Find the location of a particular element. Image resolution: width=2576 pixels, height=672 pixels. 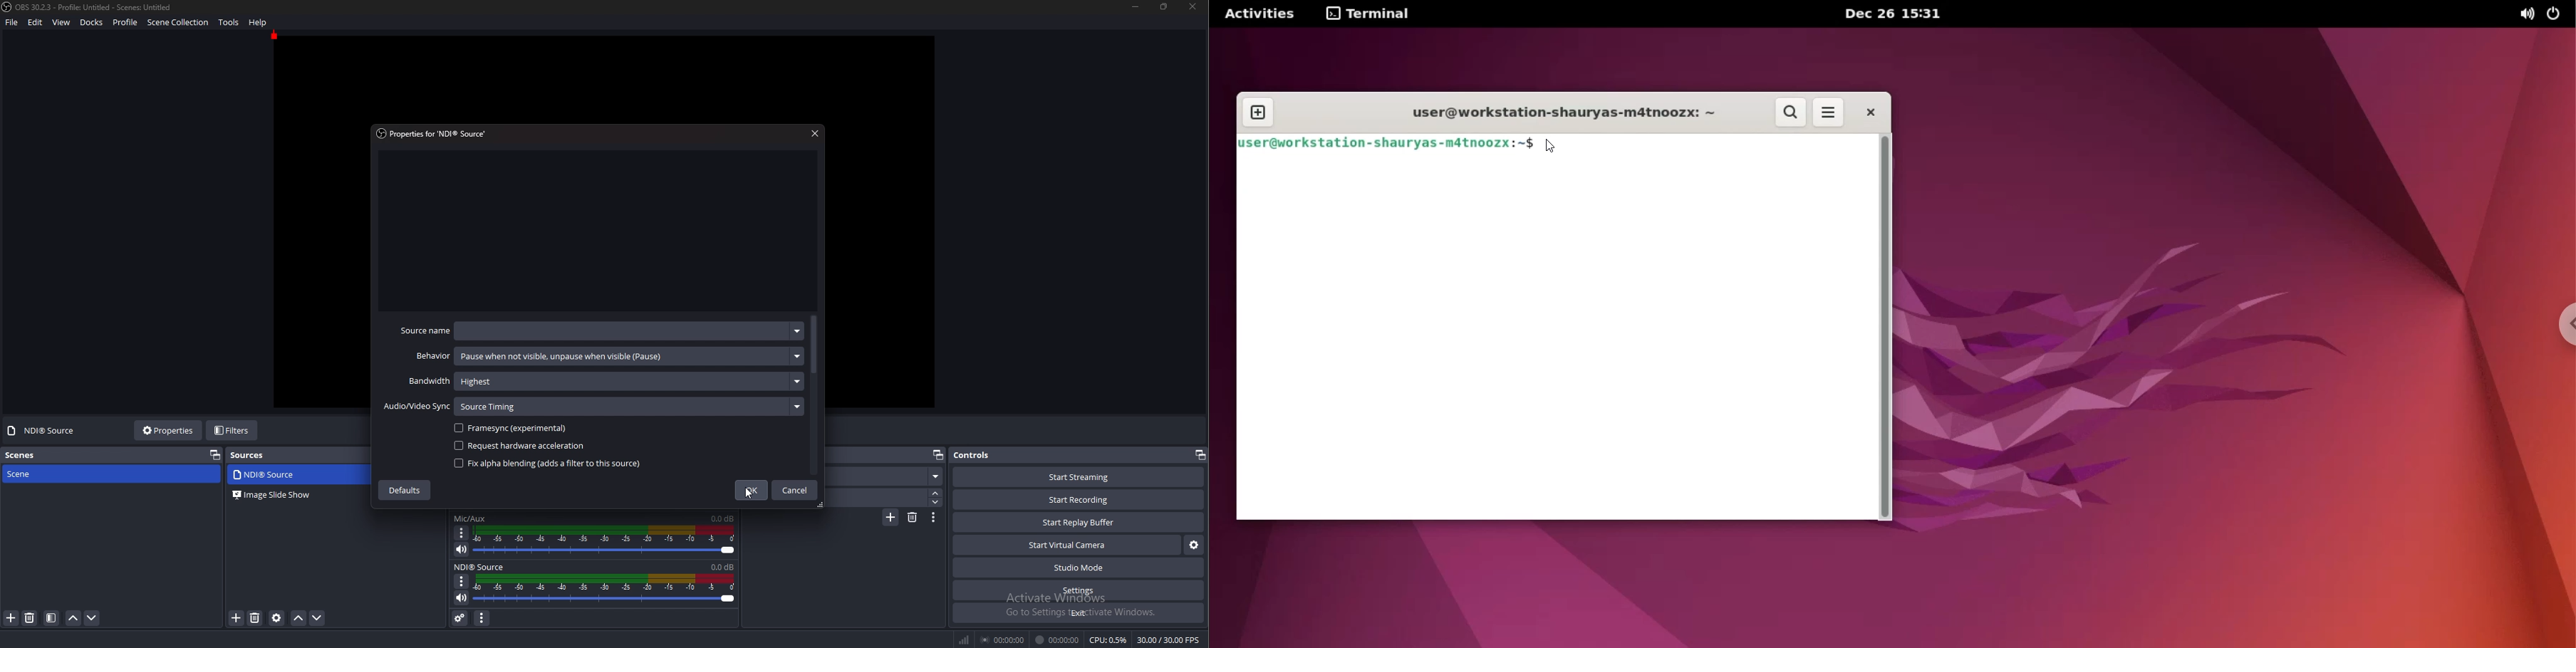

move scene up is located at coordinates (72, 618).